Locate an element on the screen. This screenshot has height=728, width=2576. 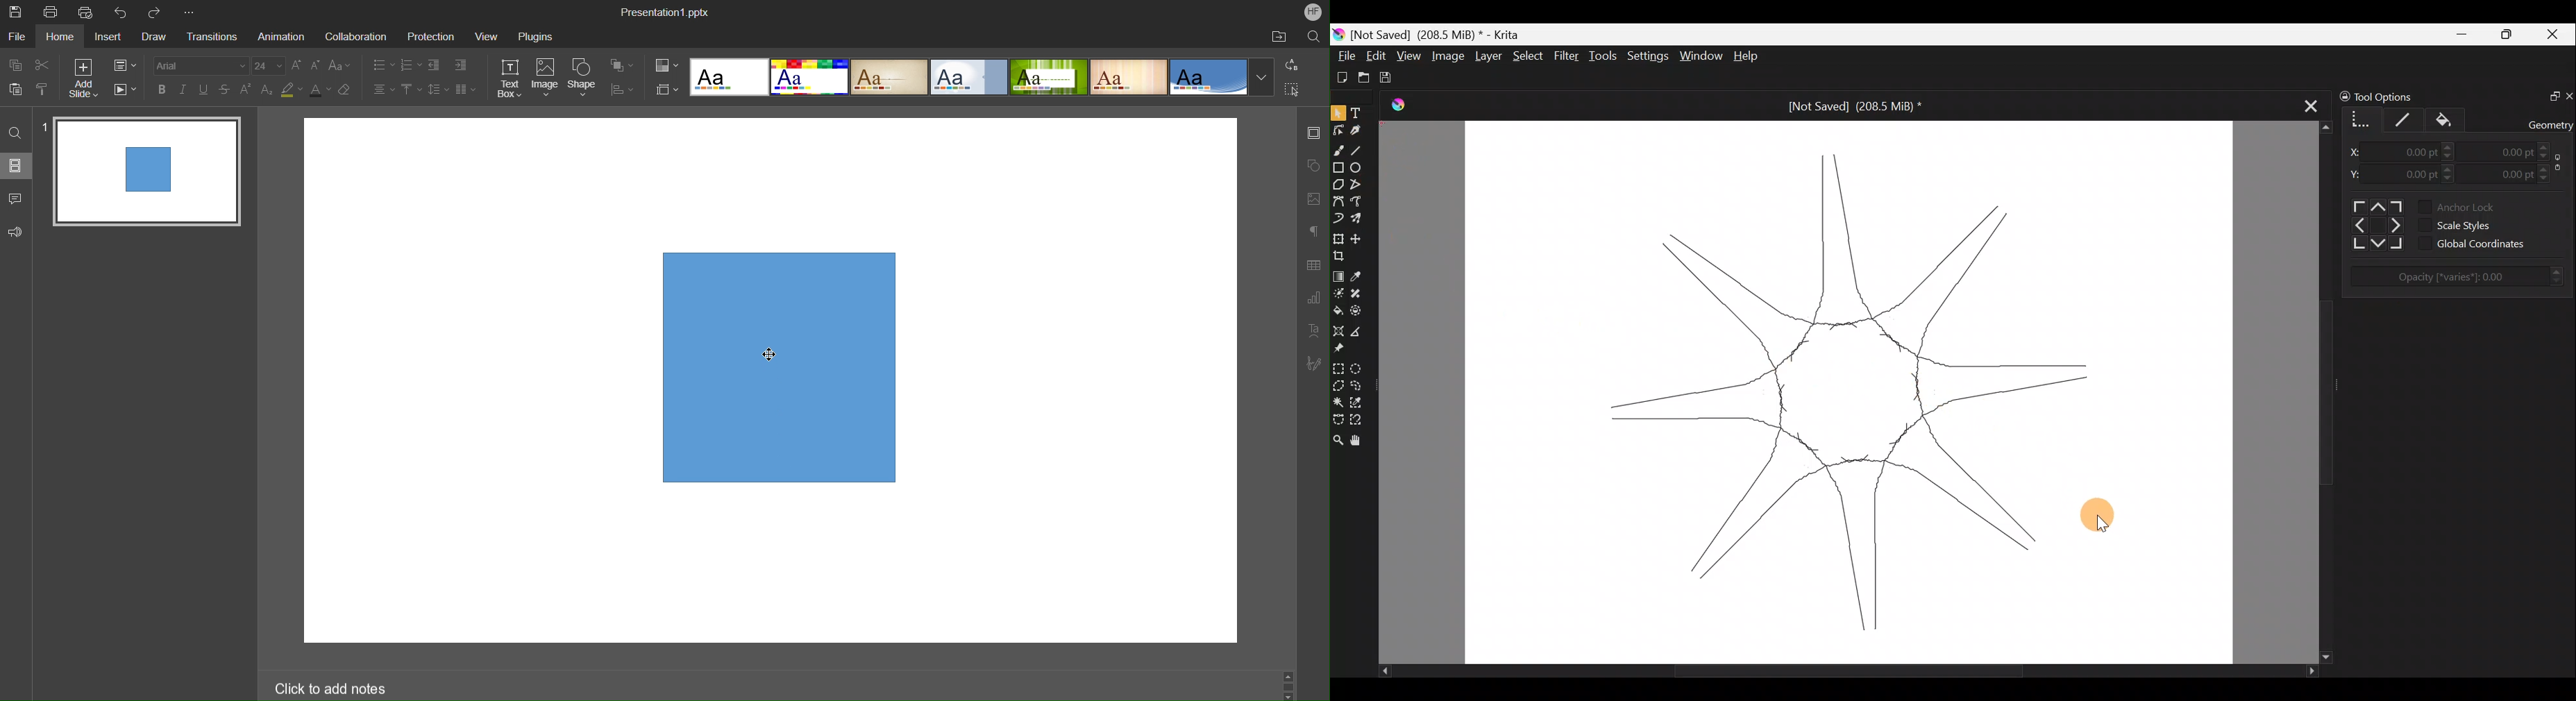
Shape is located at coordinates (780, 369).